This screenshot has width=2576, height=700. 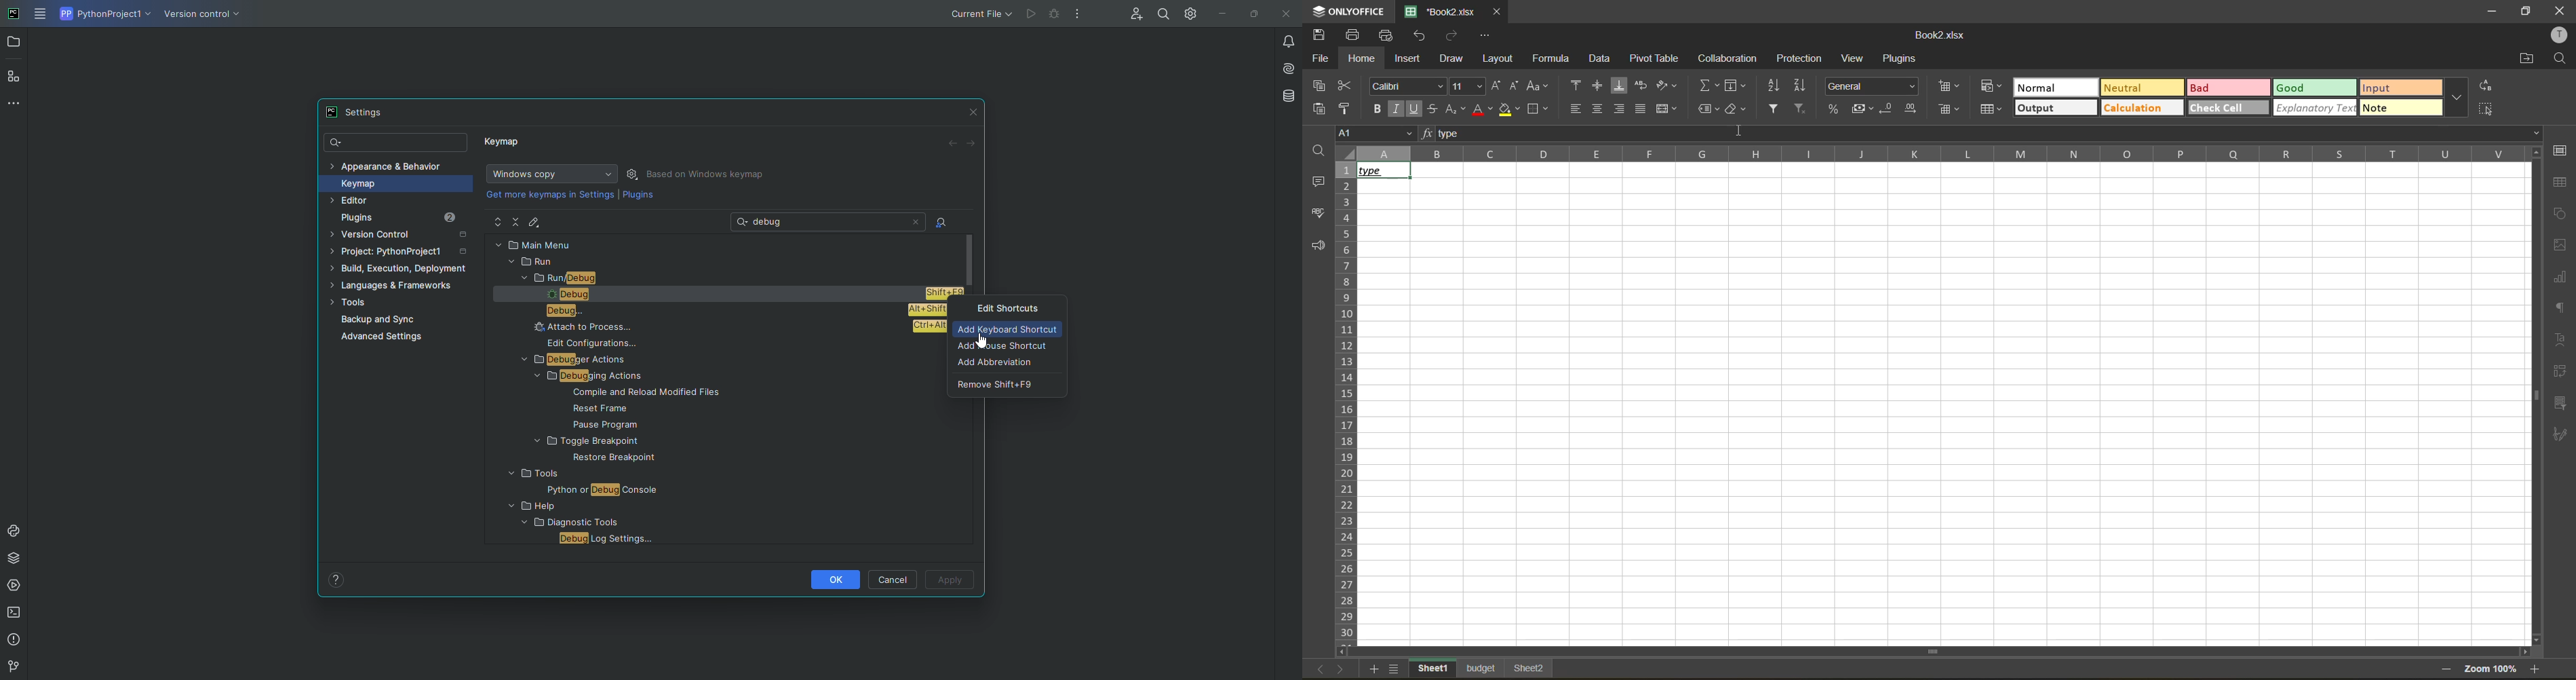 What do you see at coordinates (592, 360) in the screenshot?
I see `DEBUGGER ACTIONS` at bounding box center [592, 360].